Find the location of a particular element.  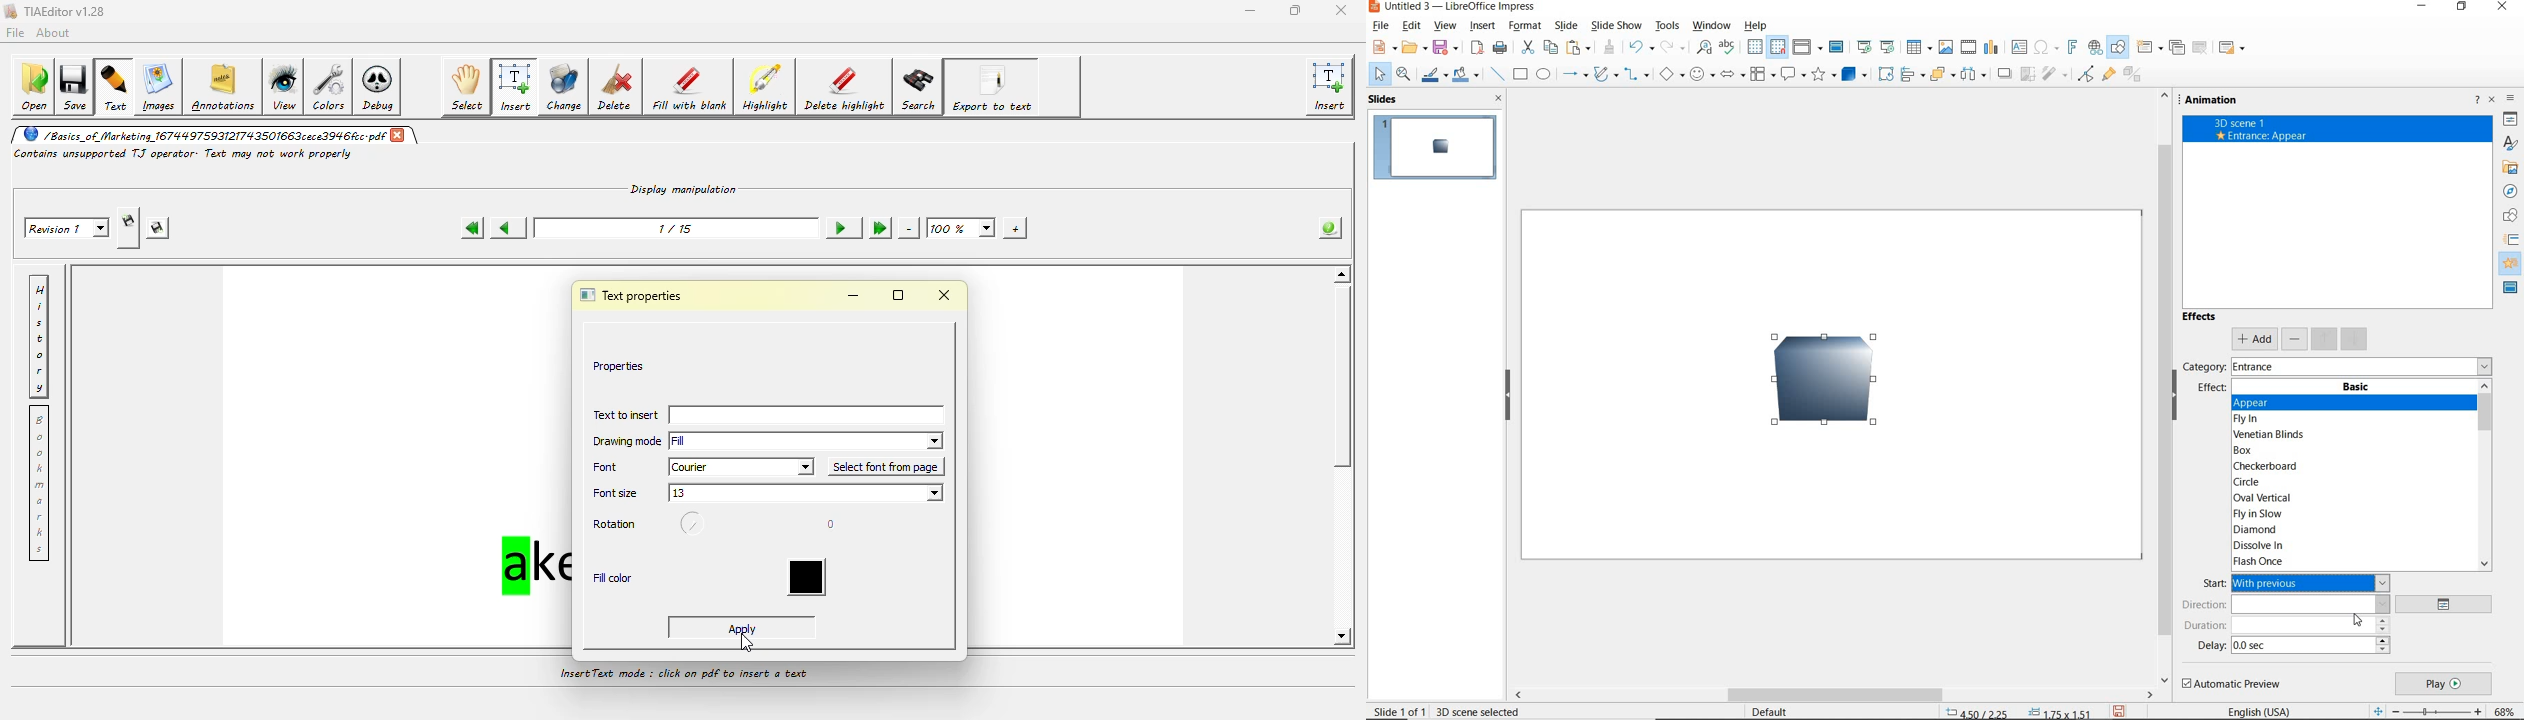

clone formatting is located at coordinates (1611, 48).